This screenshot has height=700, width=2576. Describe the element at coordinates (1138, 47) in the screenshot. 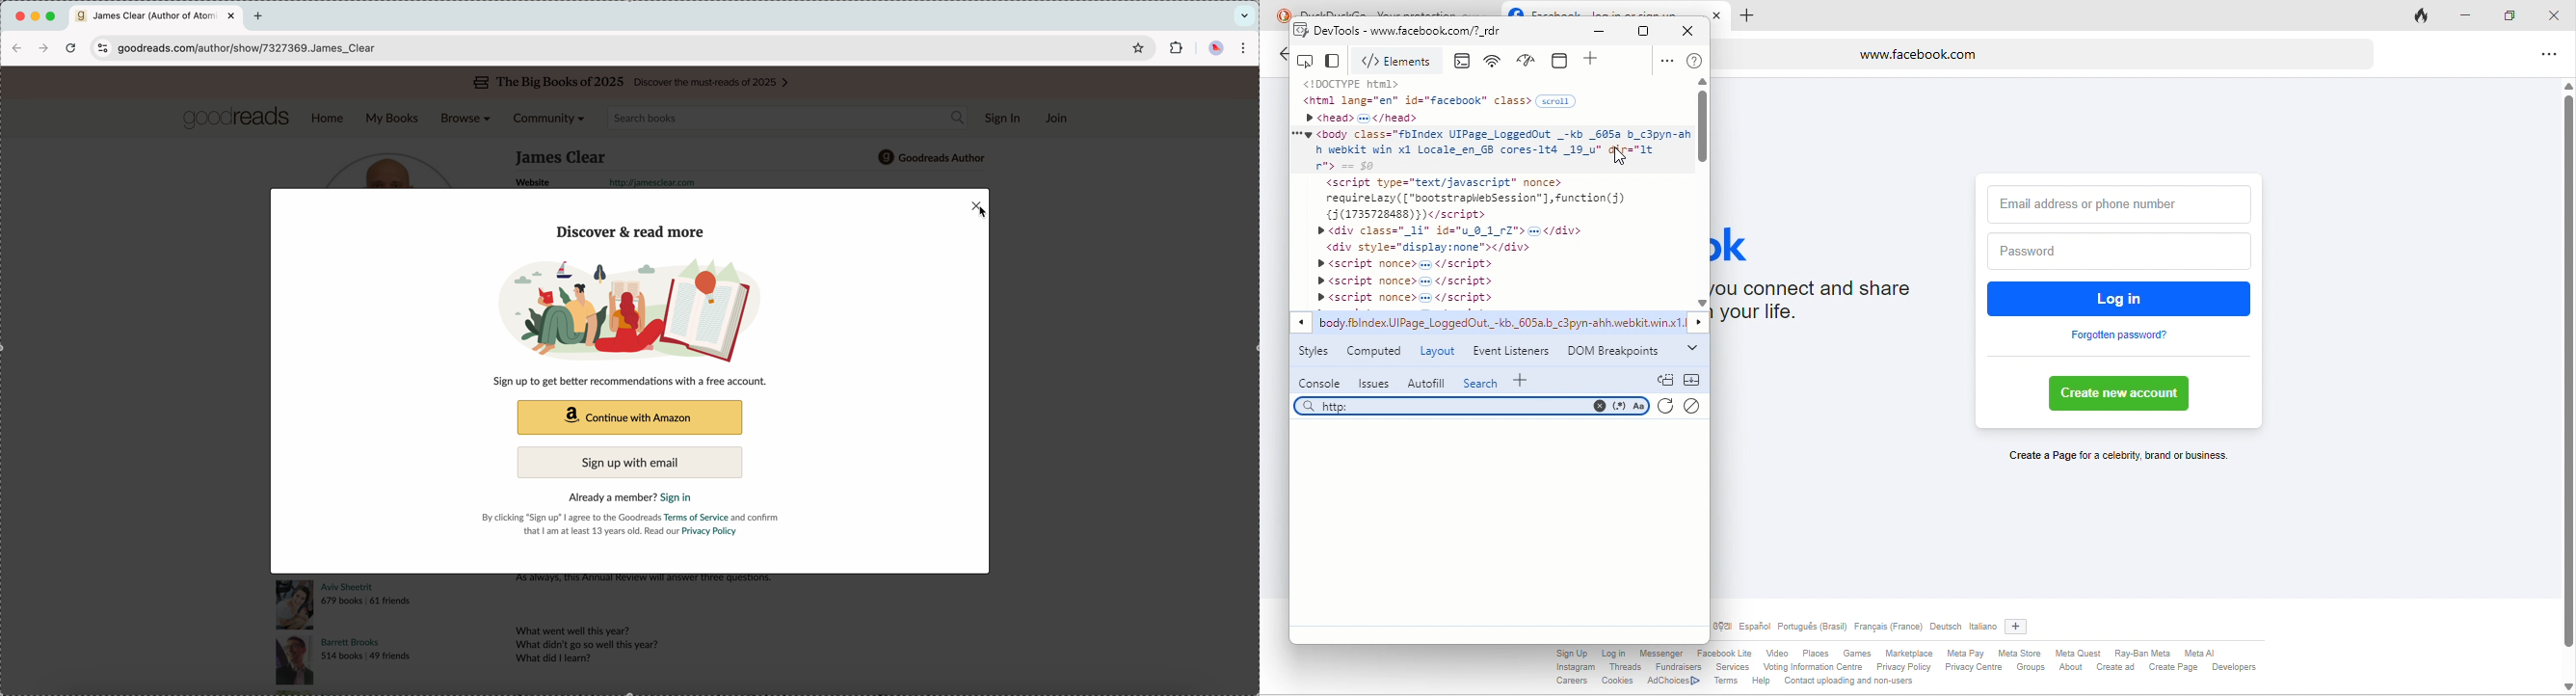

I see `favorites` at that location.